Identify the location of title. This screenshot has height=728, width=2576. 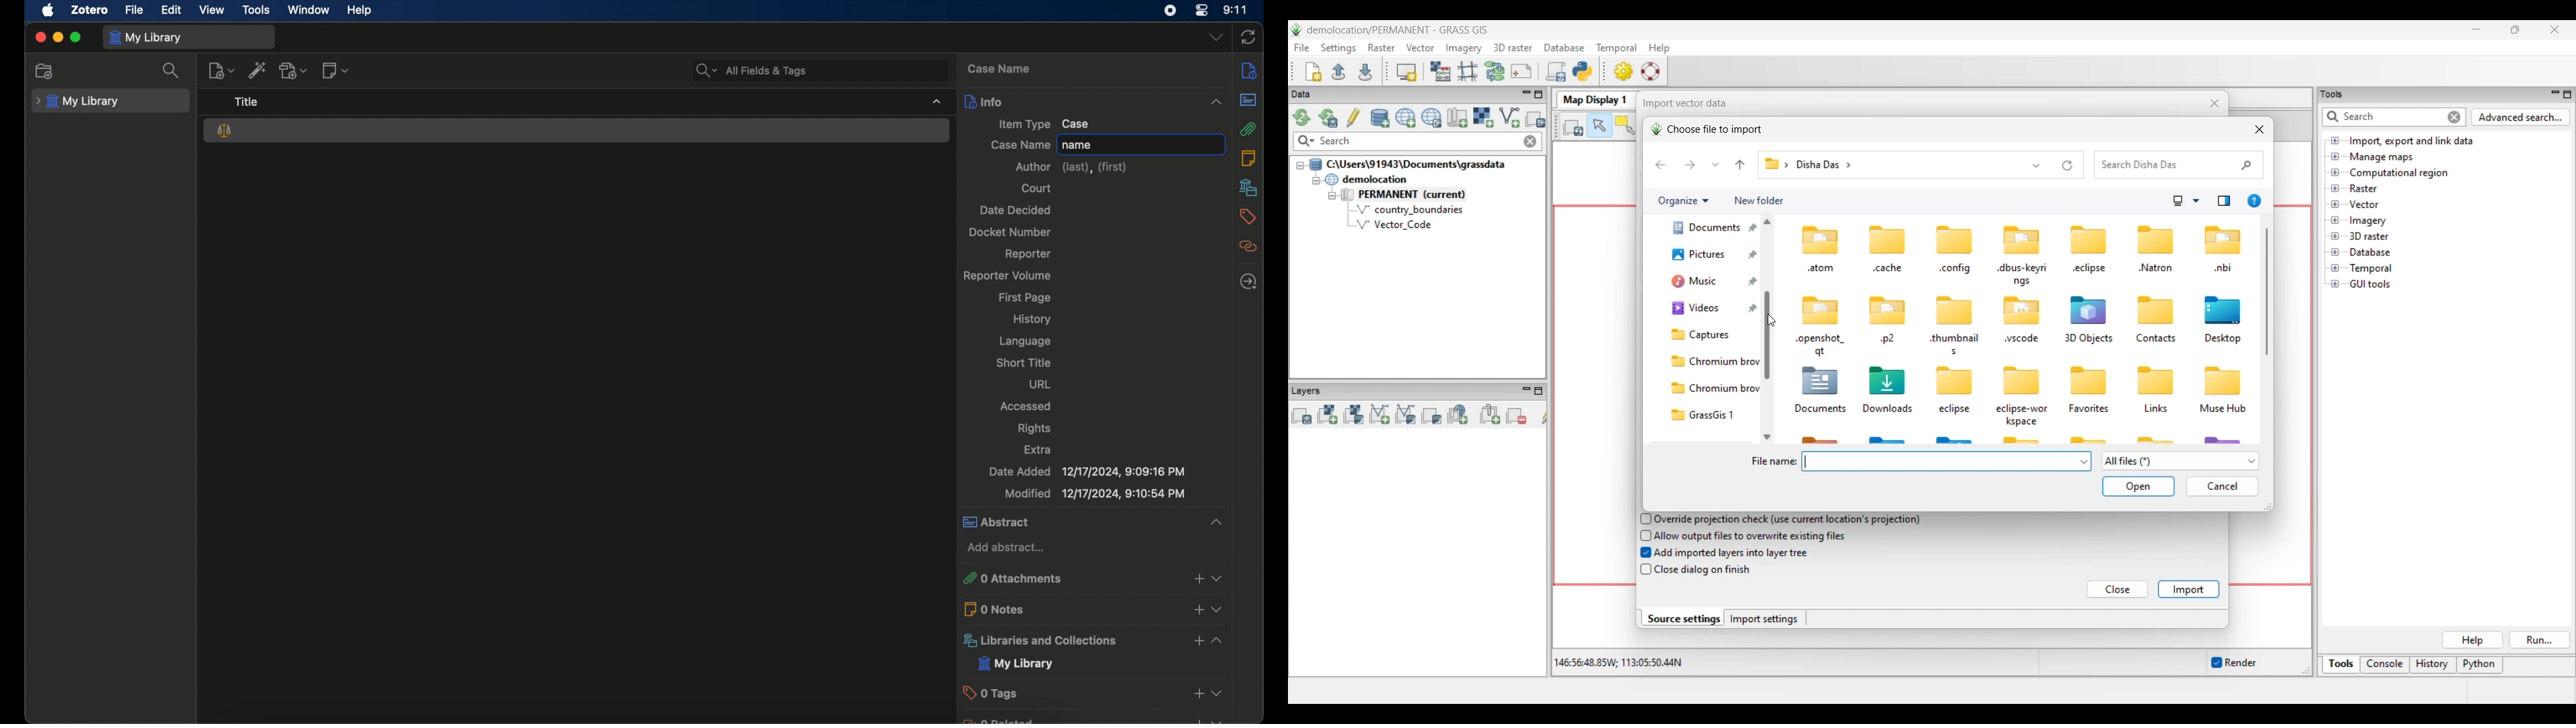
(246, 101).